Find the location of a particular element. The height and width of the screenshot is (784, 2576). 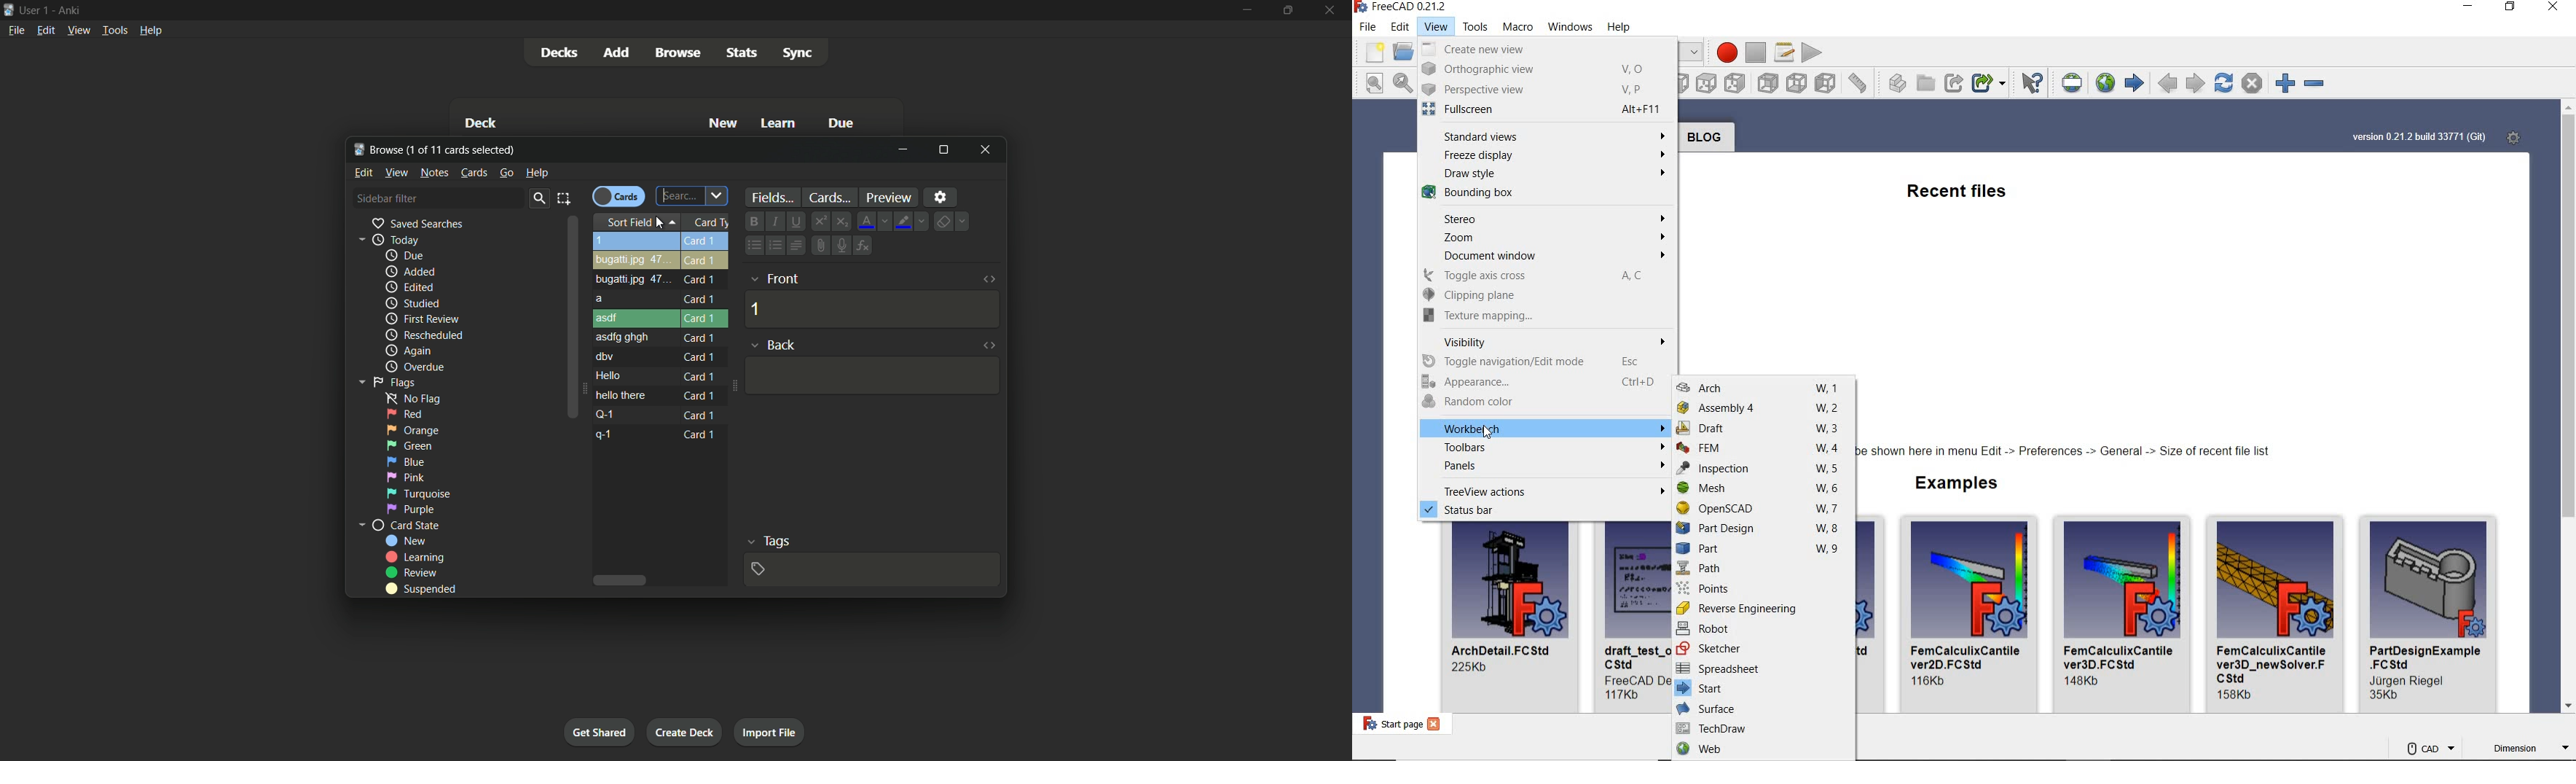

saved searches is located at coordinates (417, 223).